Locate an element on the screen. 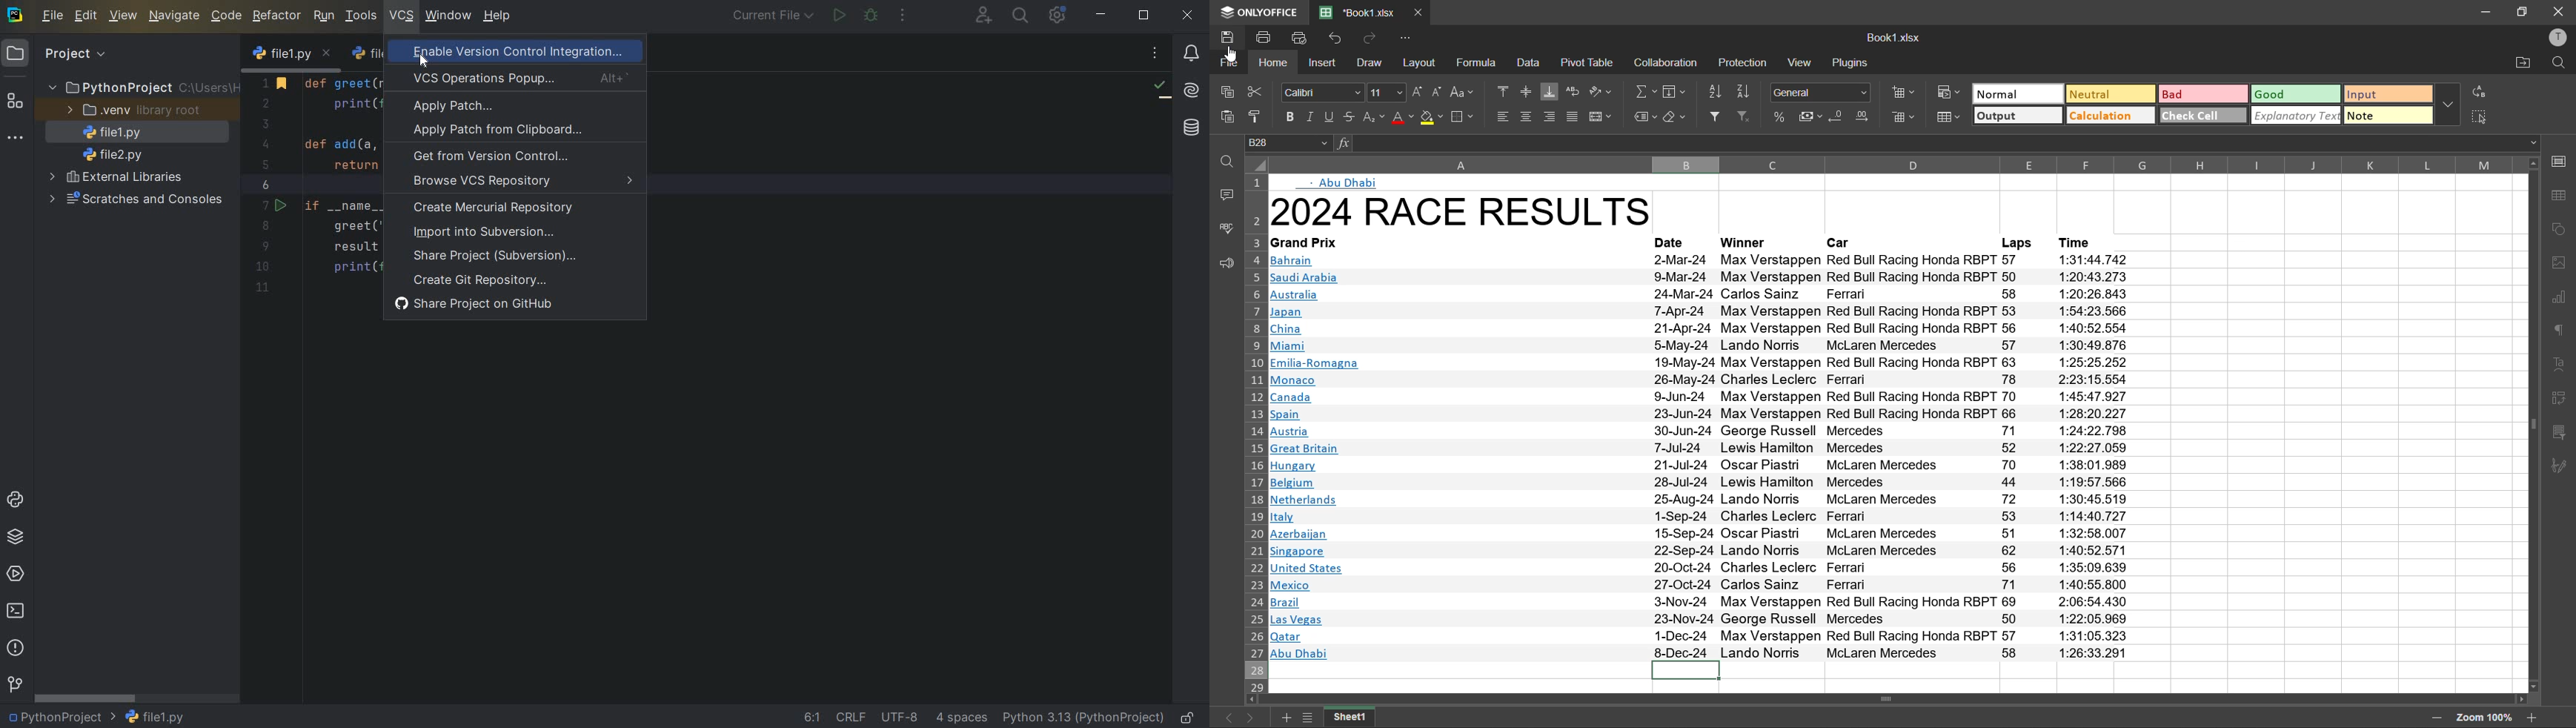 Image resolution: width=2576 pixels, height=728 pixels. layout is located at coordinates (1420, 65).